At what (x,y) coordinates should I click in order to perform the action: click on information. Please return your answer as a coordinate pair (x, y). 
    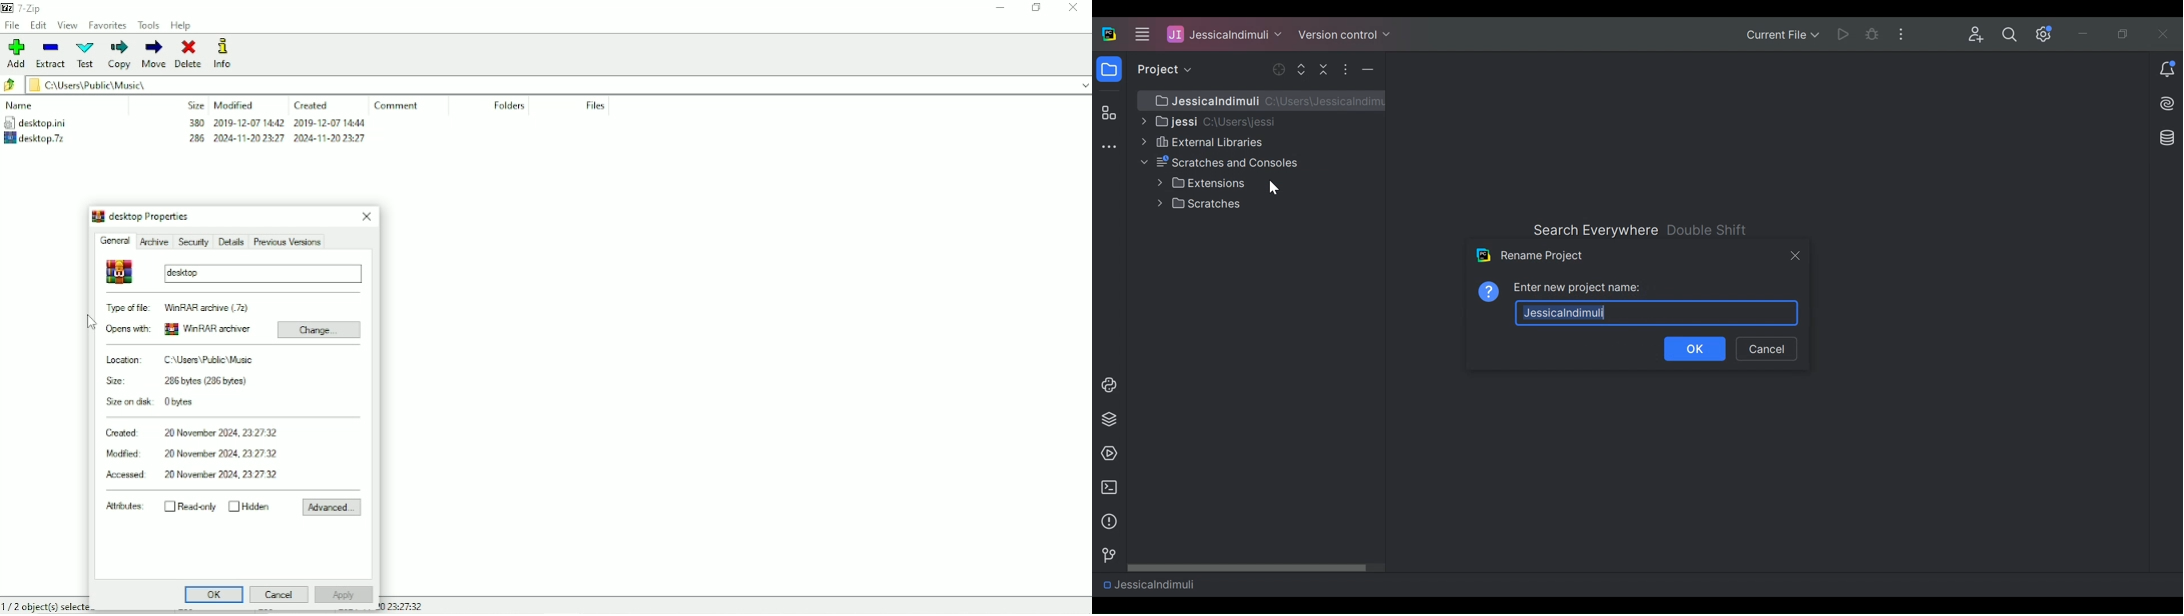
    Looking at the image, I should click on (1106, 522).